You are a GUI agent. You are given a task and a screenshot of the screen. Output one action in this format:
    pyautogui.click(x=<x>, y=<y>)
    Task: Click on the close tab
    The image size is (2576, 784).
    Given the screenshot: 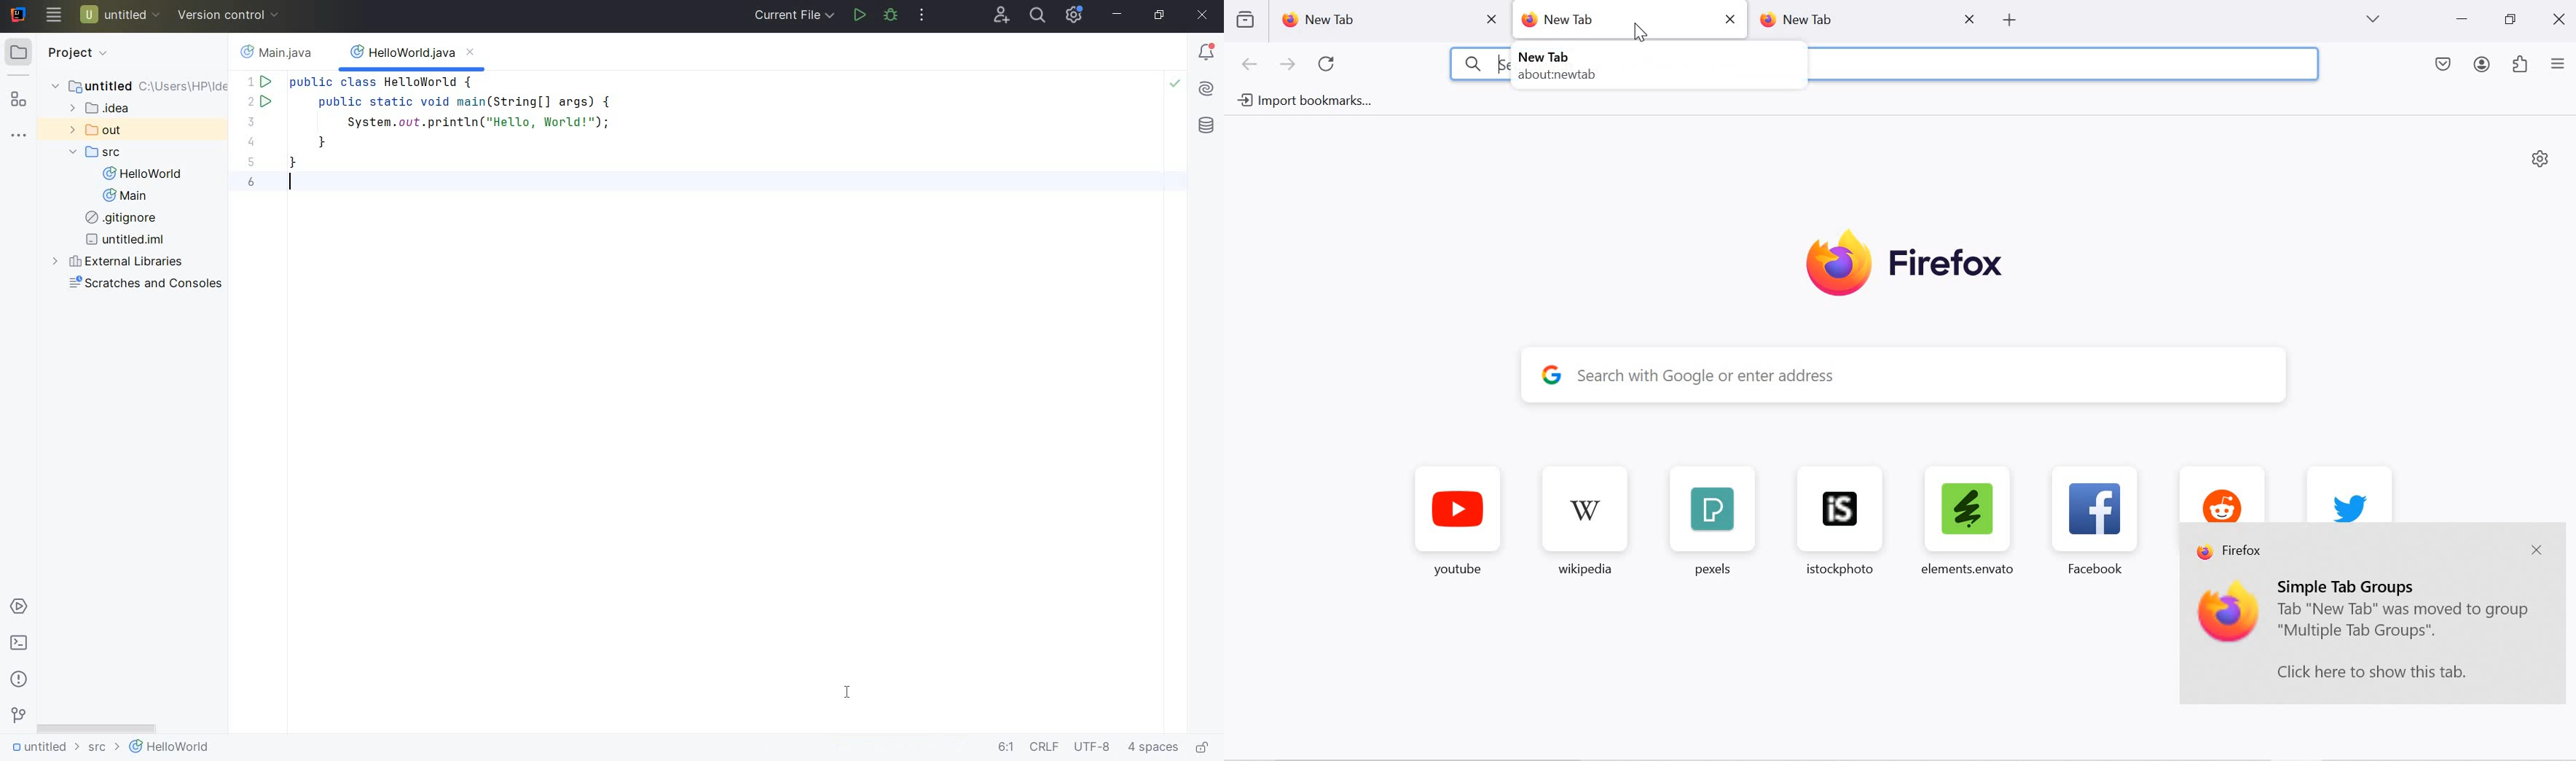 What is the action you would take?
    pyautogui.click(x=1493, y=20)
    